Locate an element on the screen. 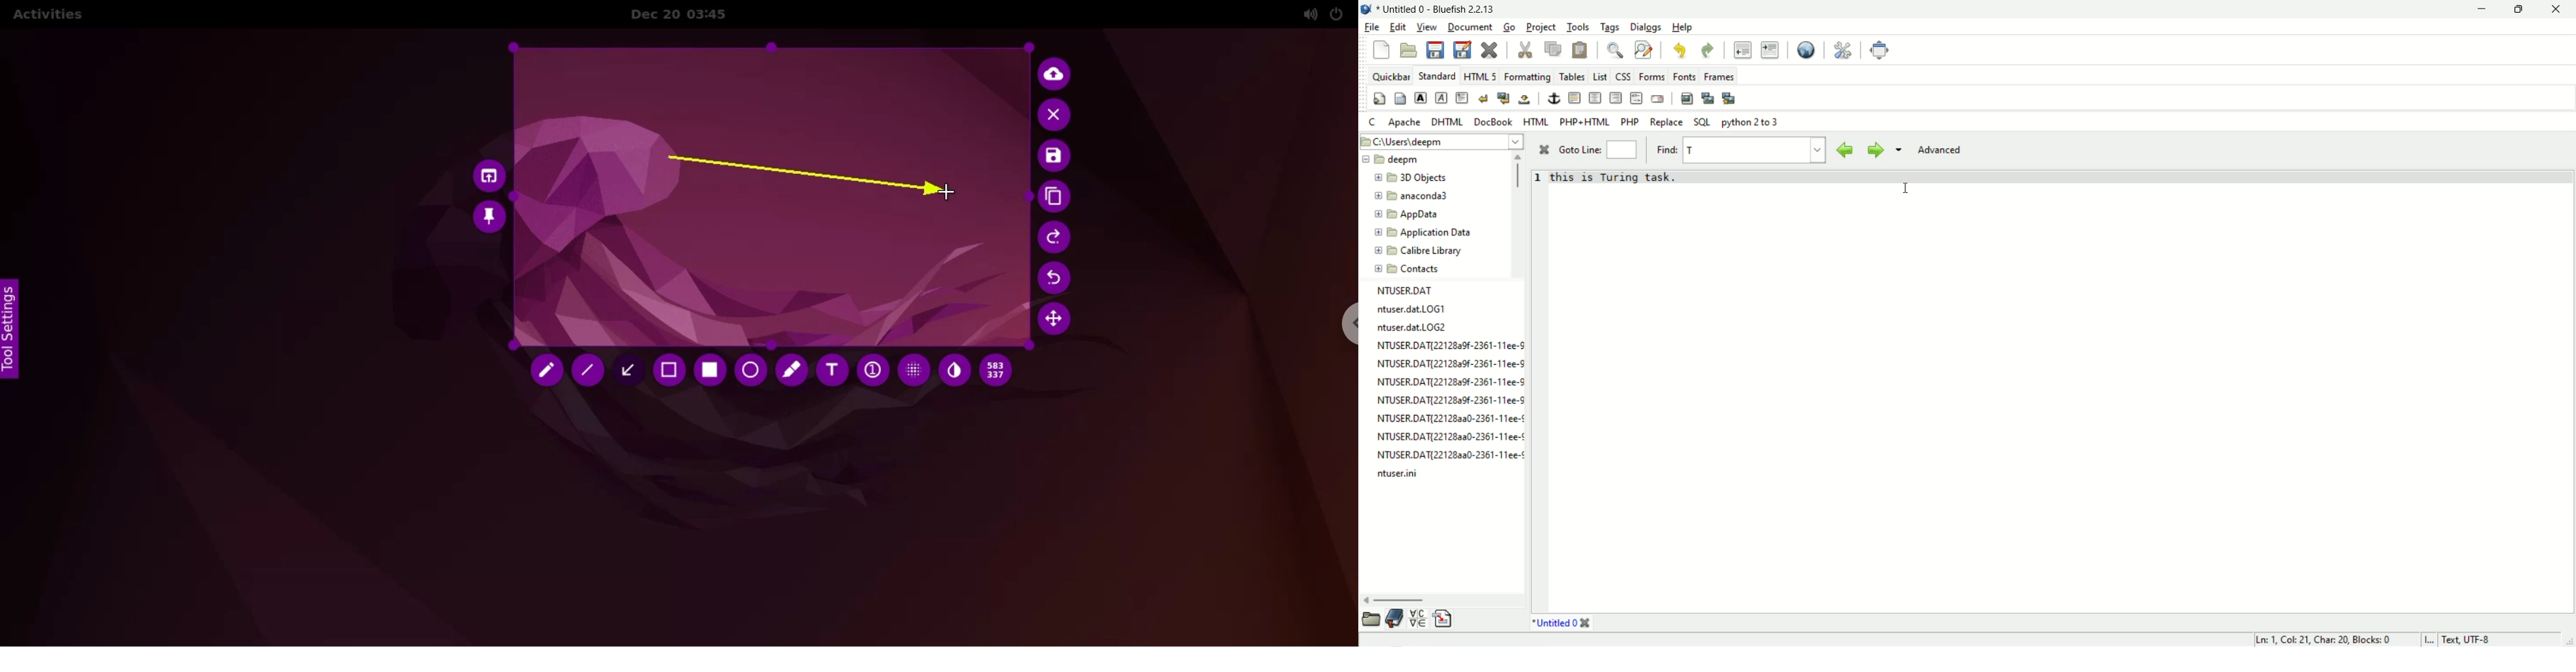  Input text is located at coordinates (1698, 150).